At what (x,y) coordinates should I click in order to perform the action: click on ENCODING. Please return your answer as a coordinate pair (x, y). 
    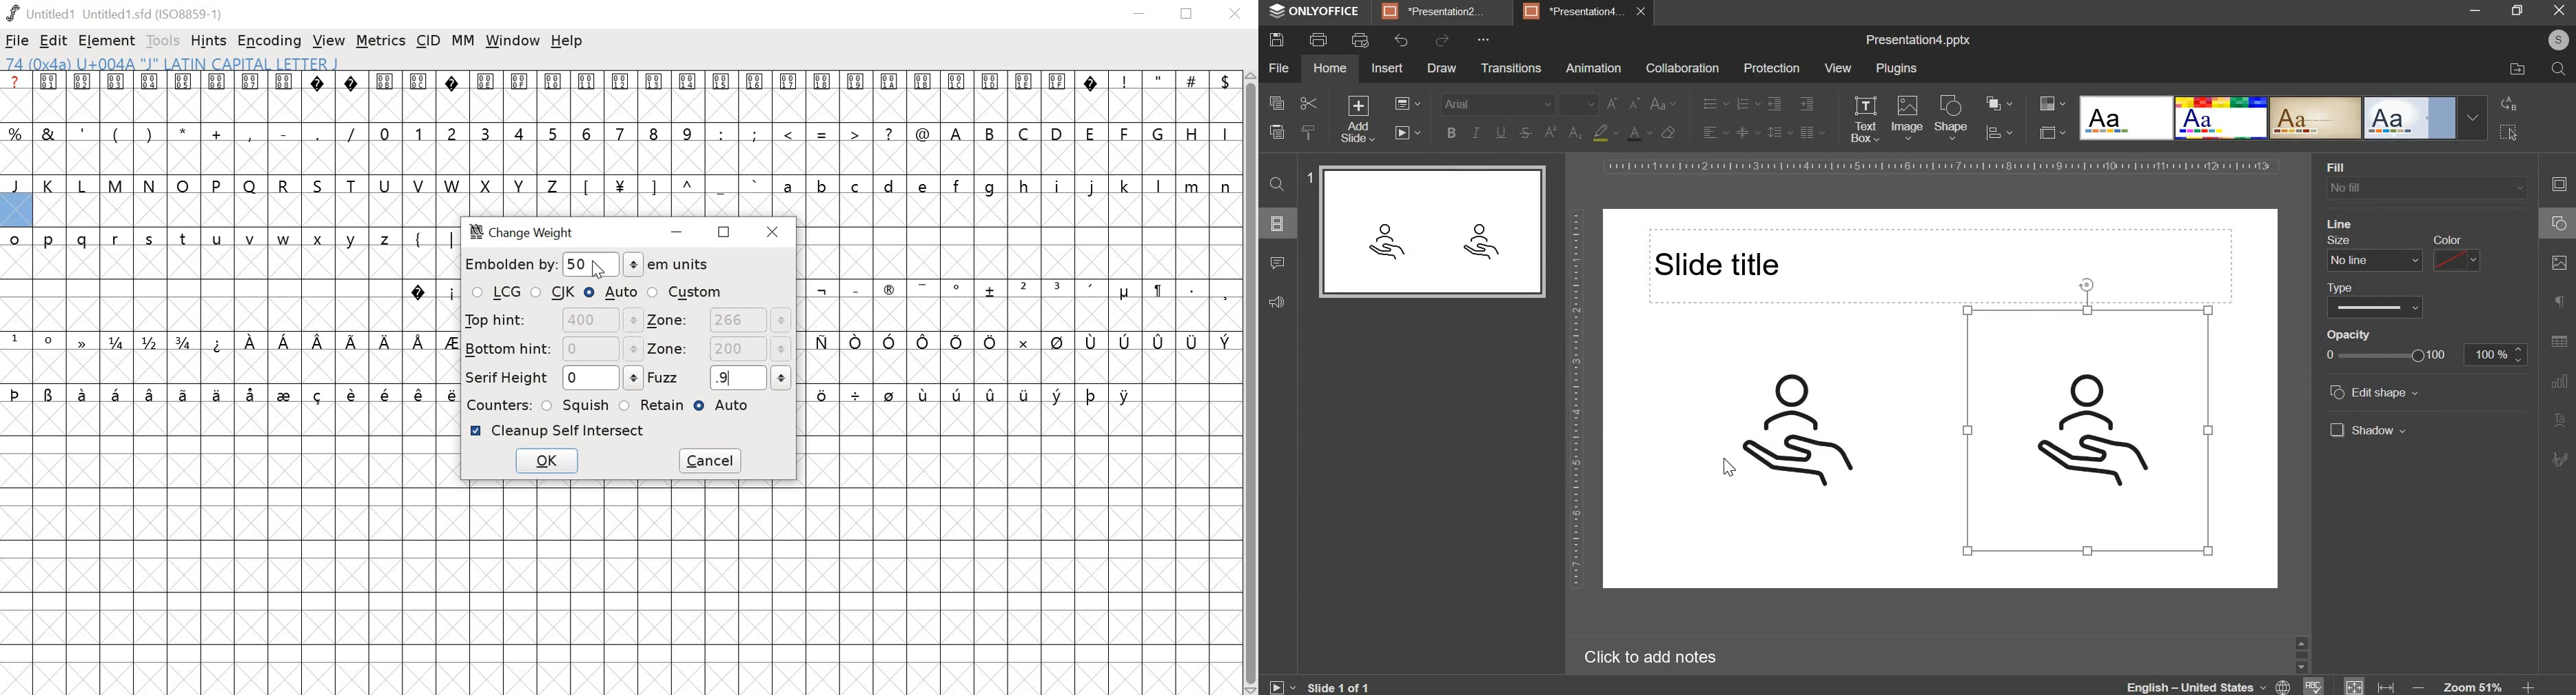
    Looking at the image, I should click on (270, 41).